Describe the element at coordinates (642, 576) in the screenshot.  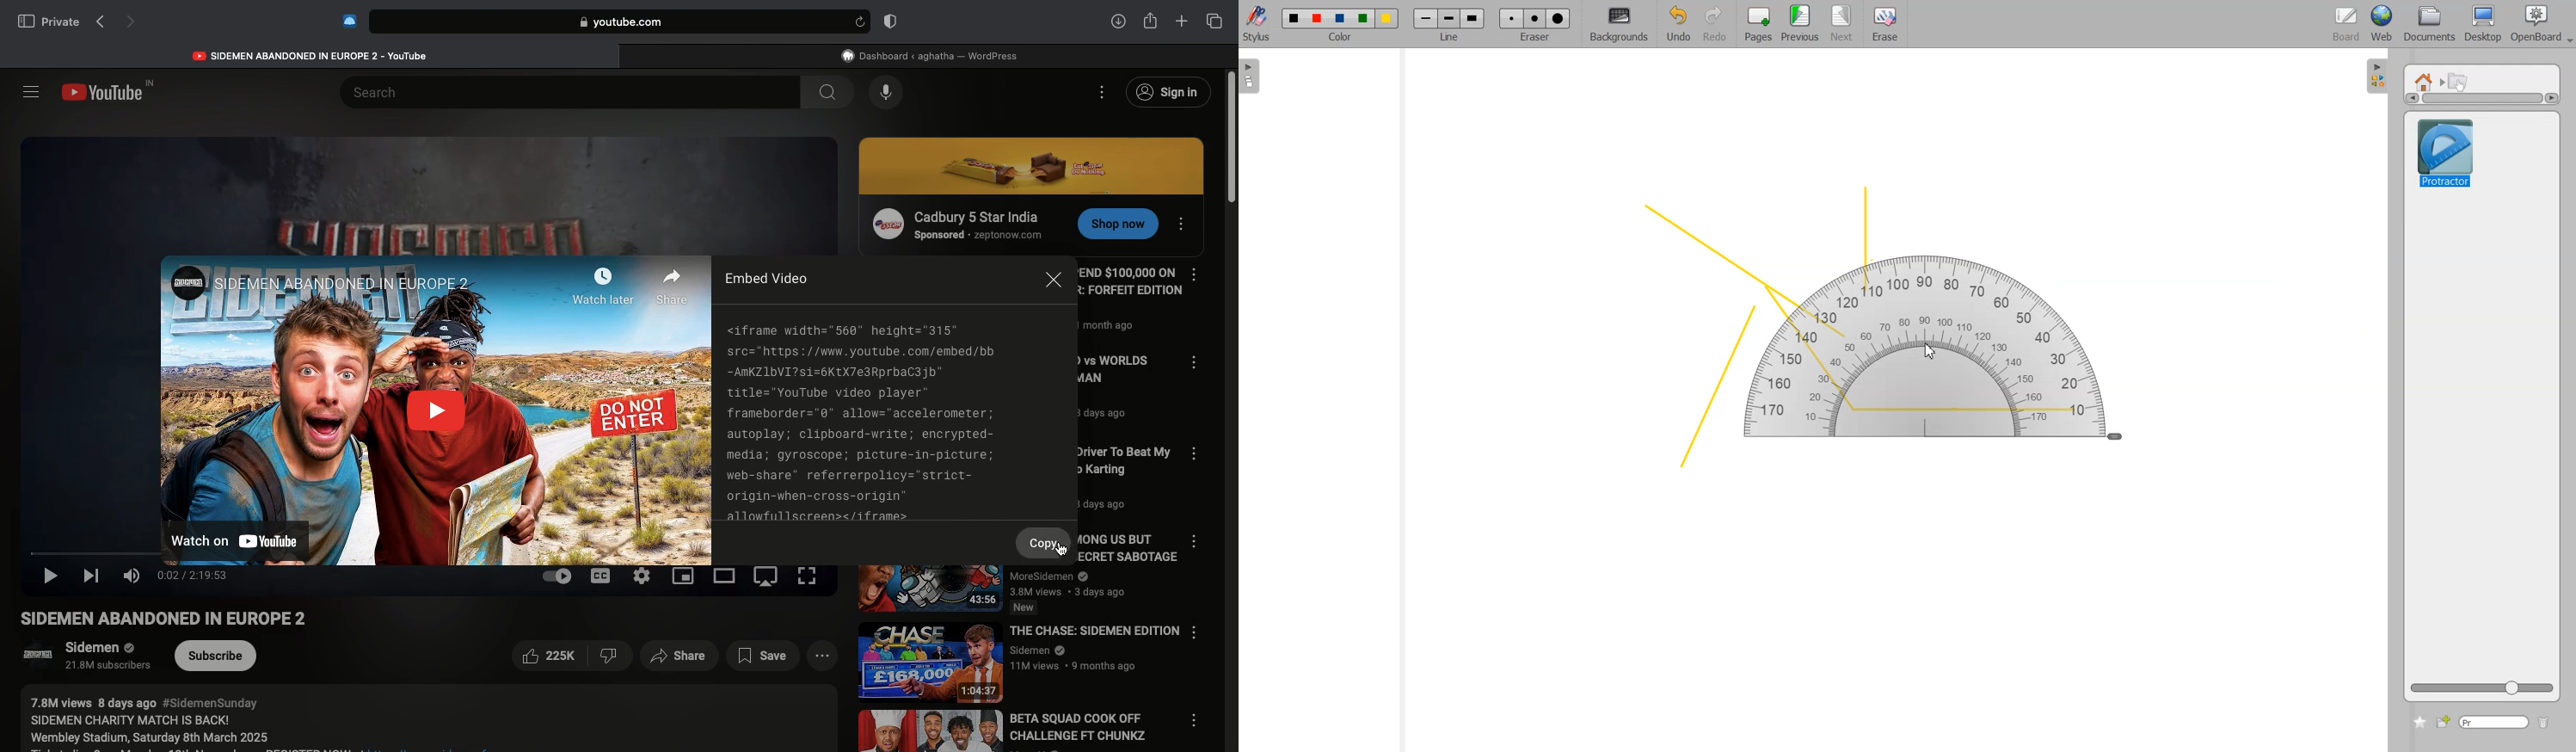
I see `Settings` at that location.